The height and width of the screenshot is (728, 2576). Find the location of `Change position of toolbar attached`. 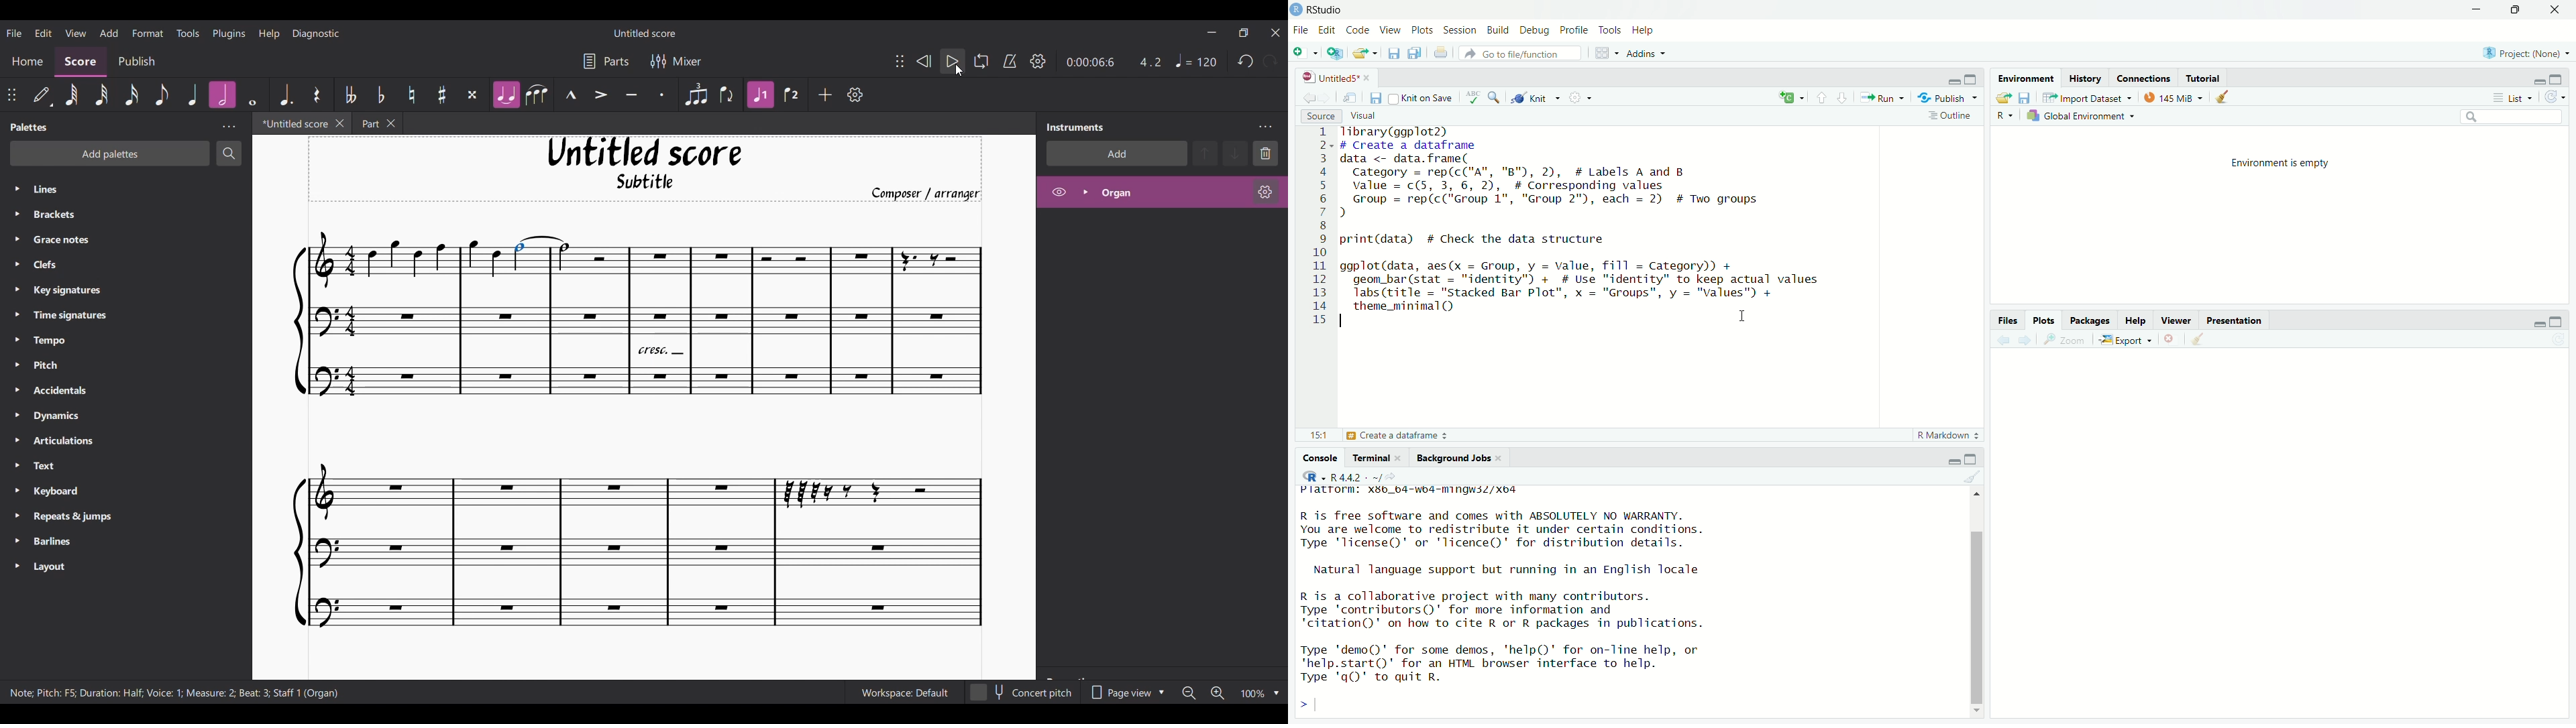

Change position of toolbar attached is located at coordinates (11, 95).